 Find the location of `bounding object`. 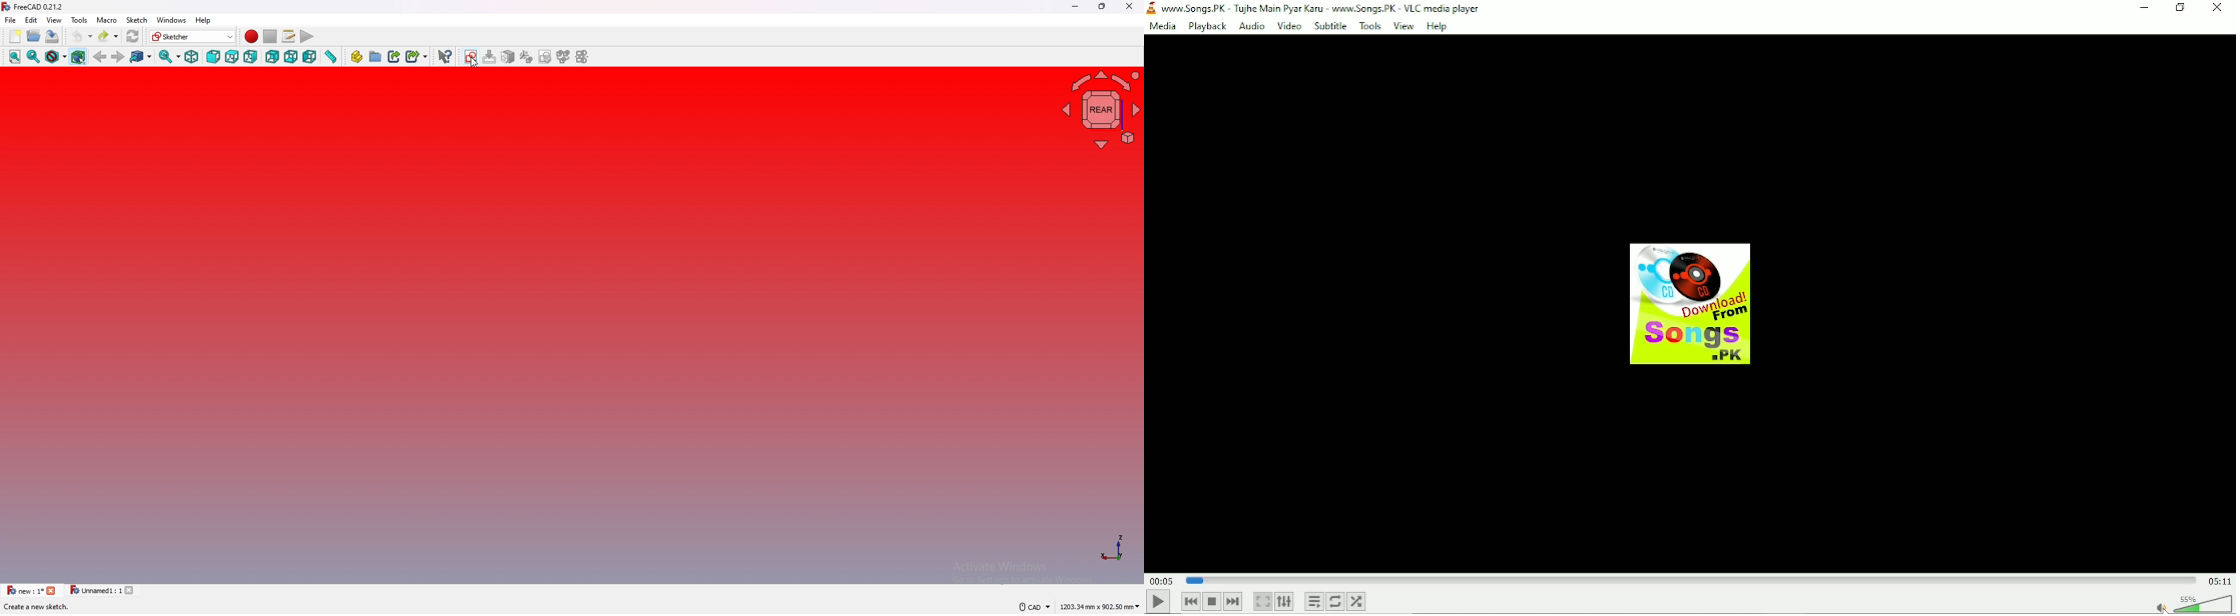

bounding object is located at coordinates (79, 55).